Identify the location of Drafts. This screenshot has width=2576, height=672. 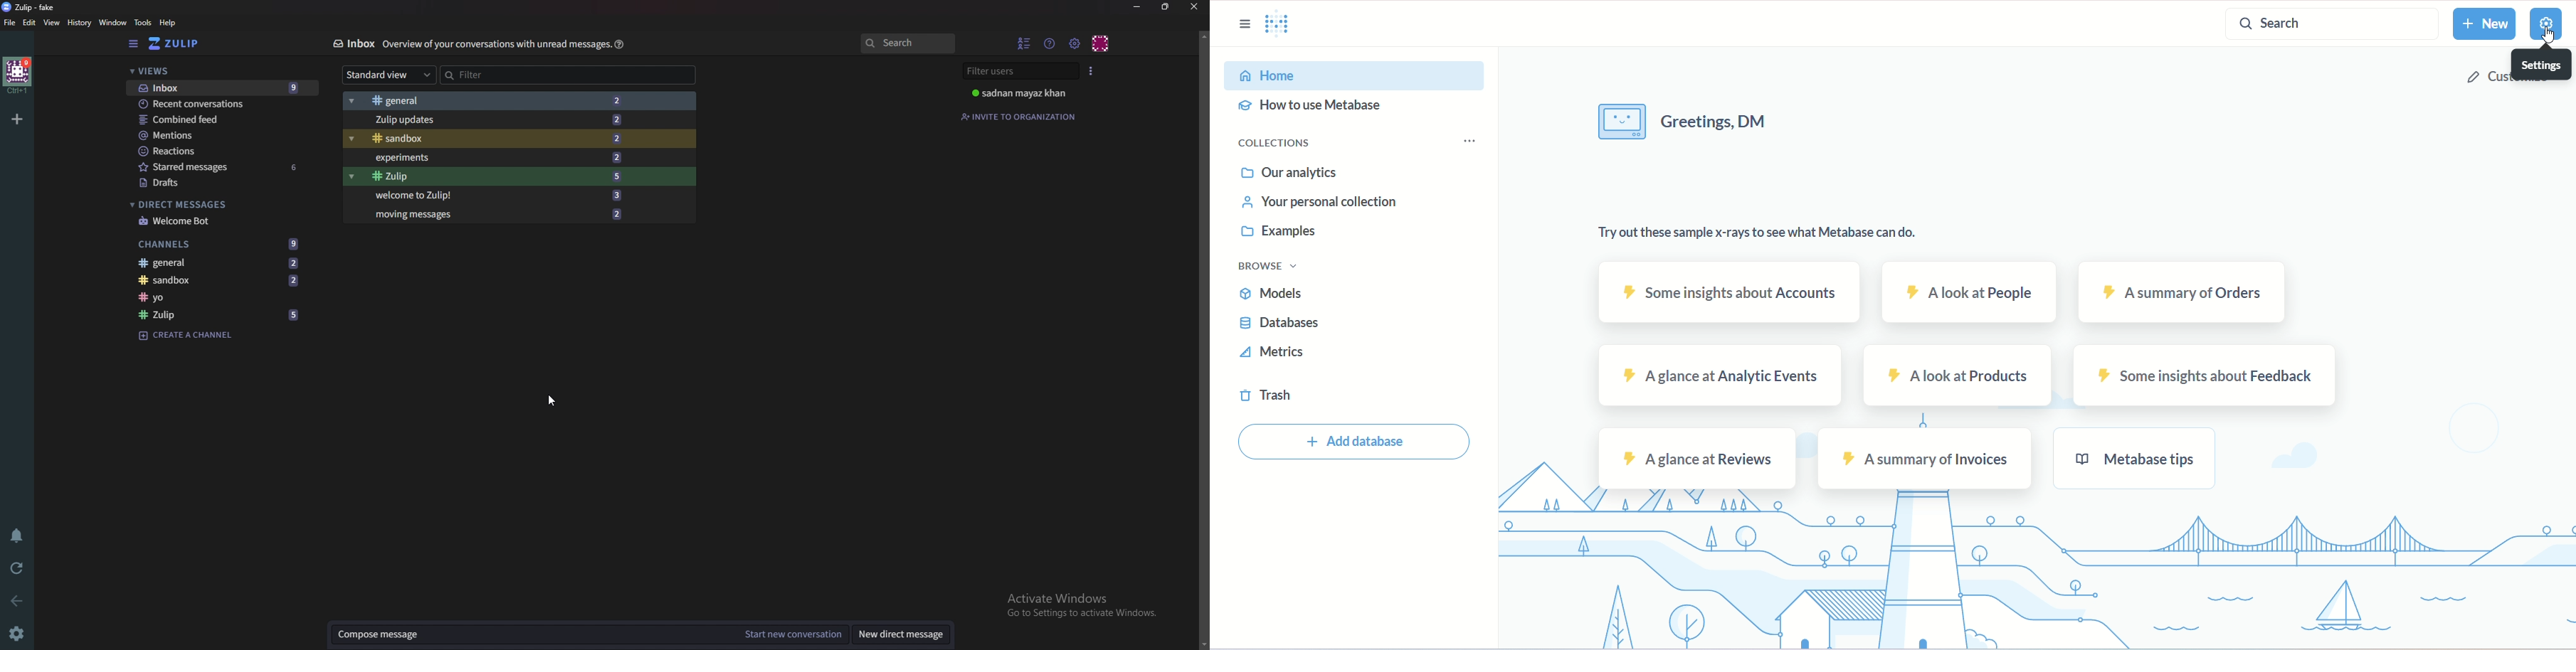
(215, 183).